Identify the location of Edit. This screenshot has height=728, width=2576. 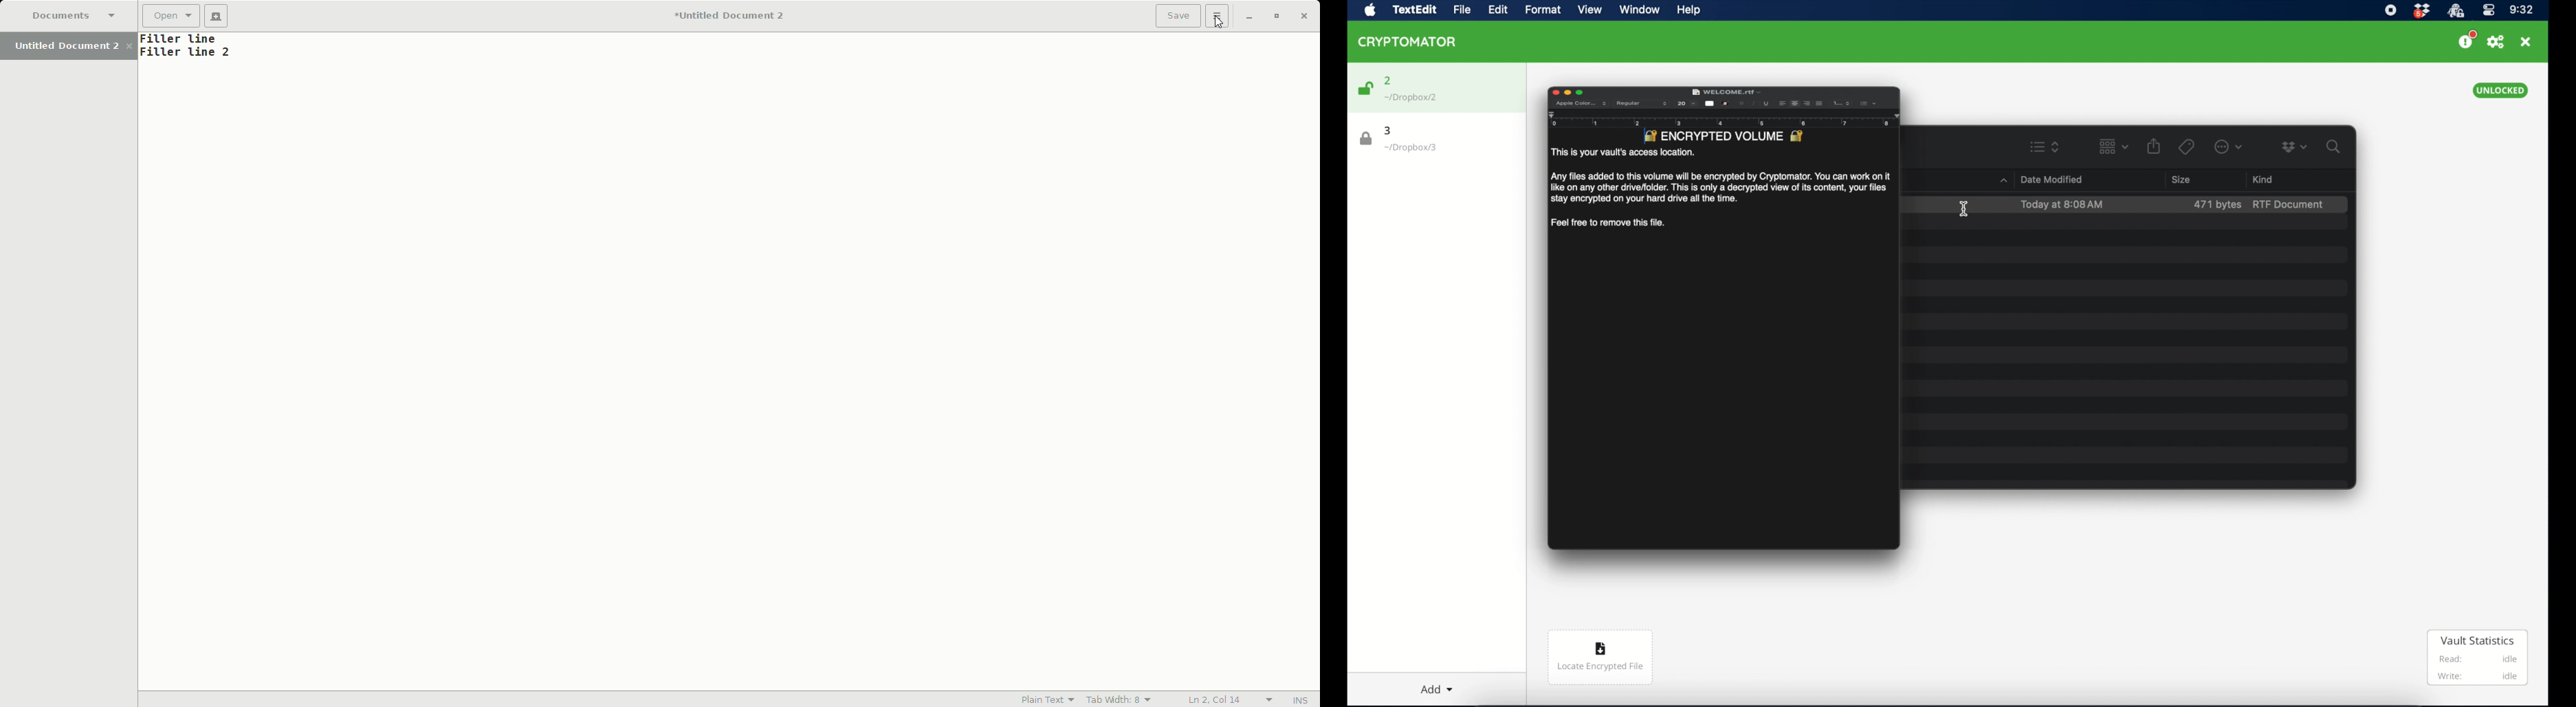
(1504, 11).